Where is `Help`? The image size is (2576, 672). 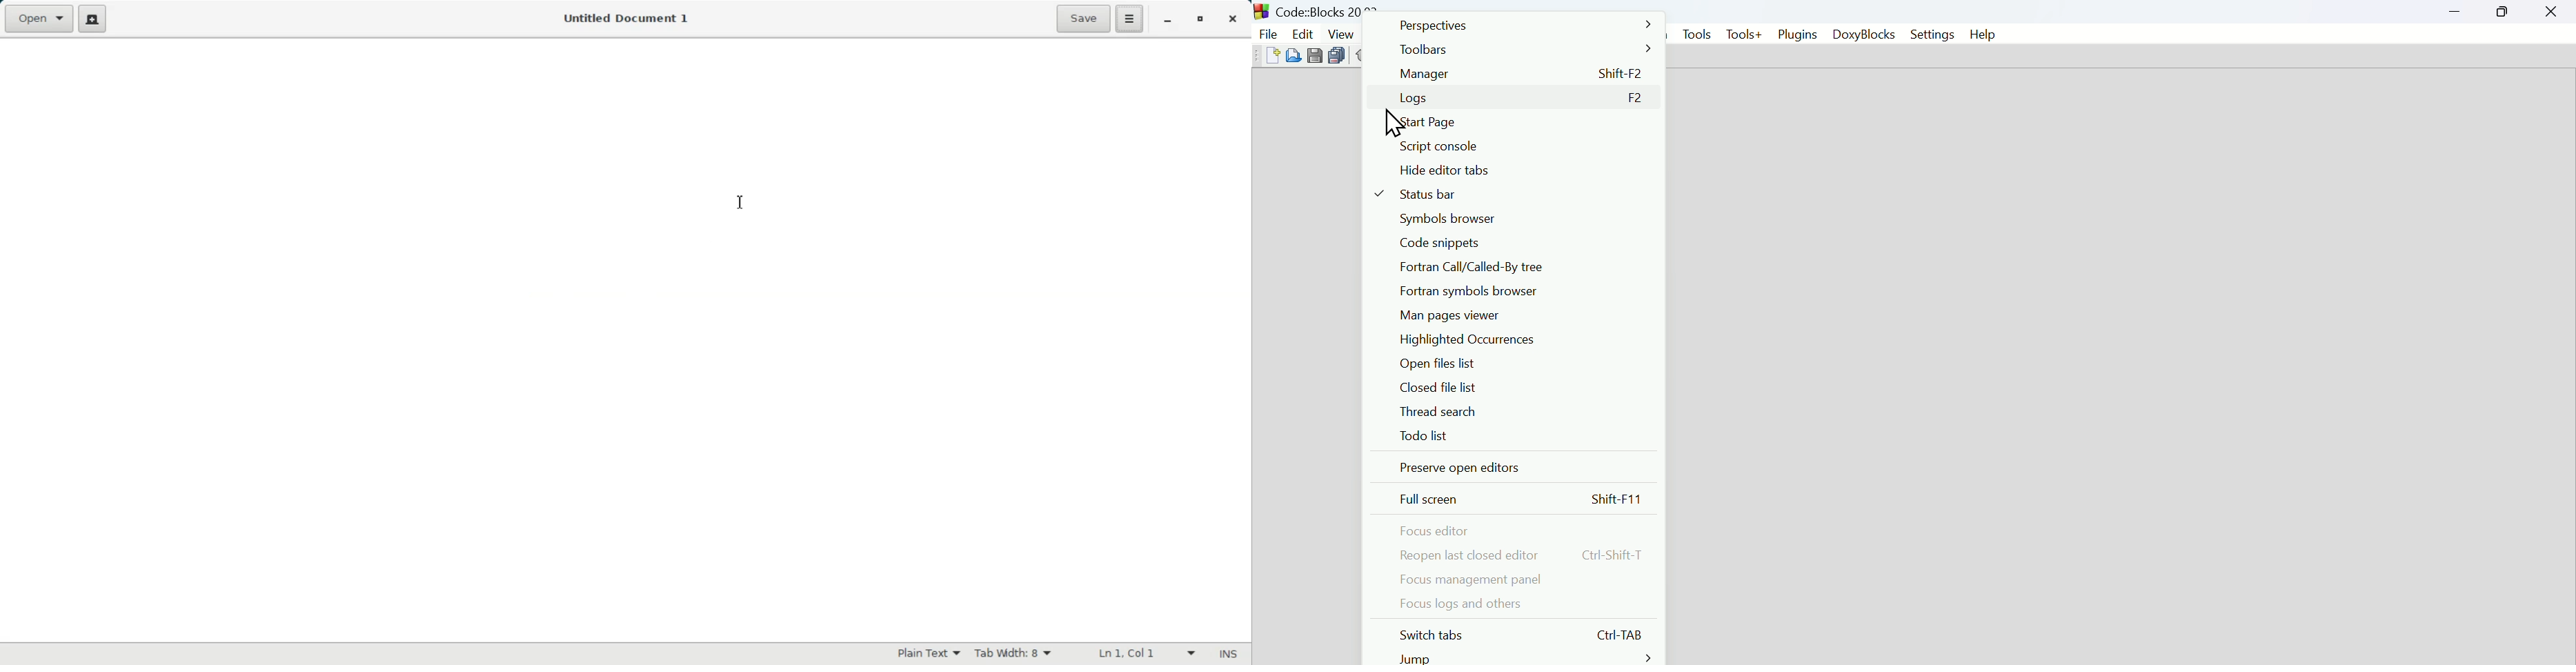 Help is located at coordinates (1982, 34).